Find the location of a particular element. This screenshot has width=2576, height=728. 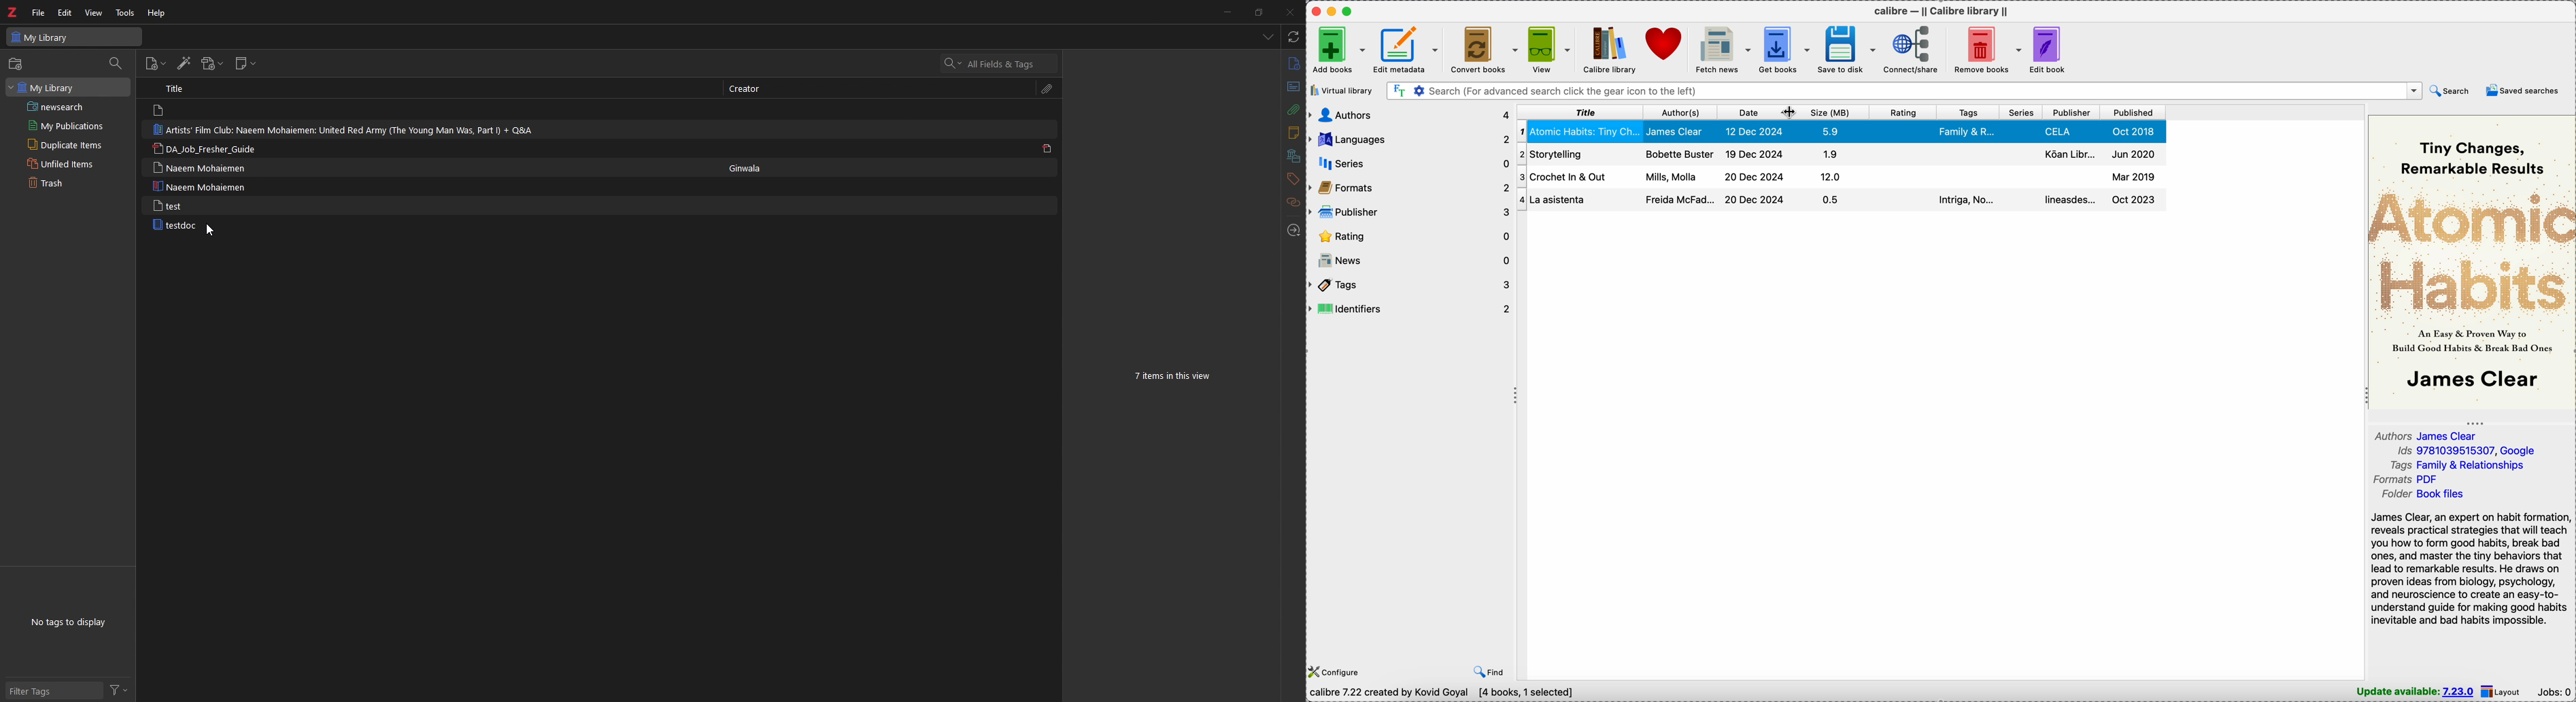

fetch news is located at coordinates (1723, 50).